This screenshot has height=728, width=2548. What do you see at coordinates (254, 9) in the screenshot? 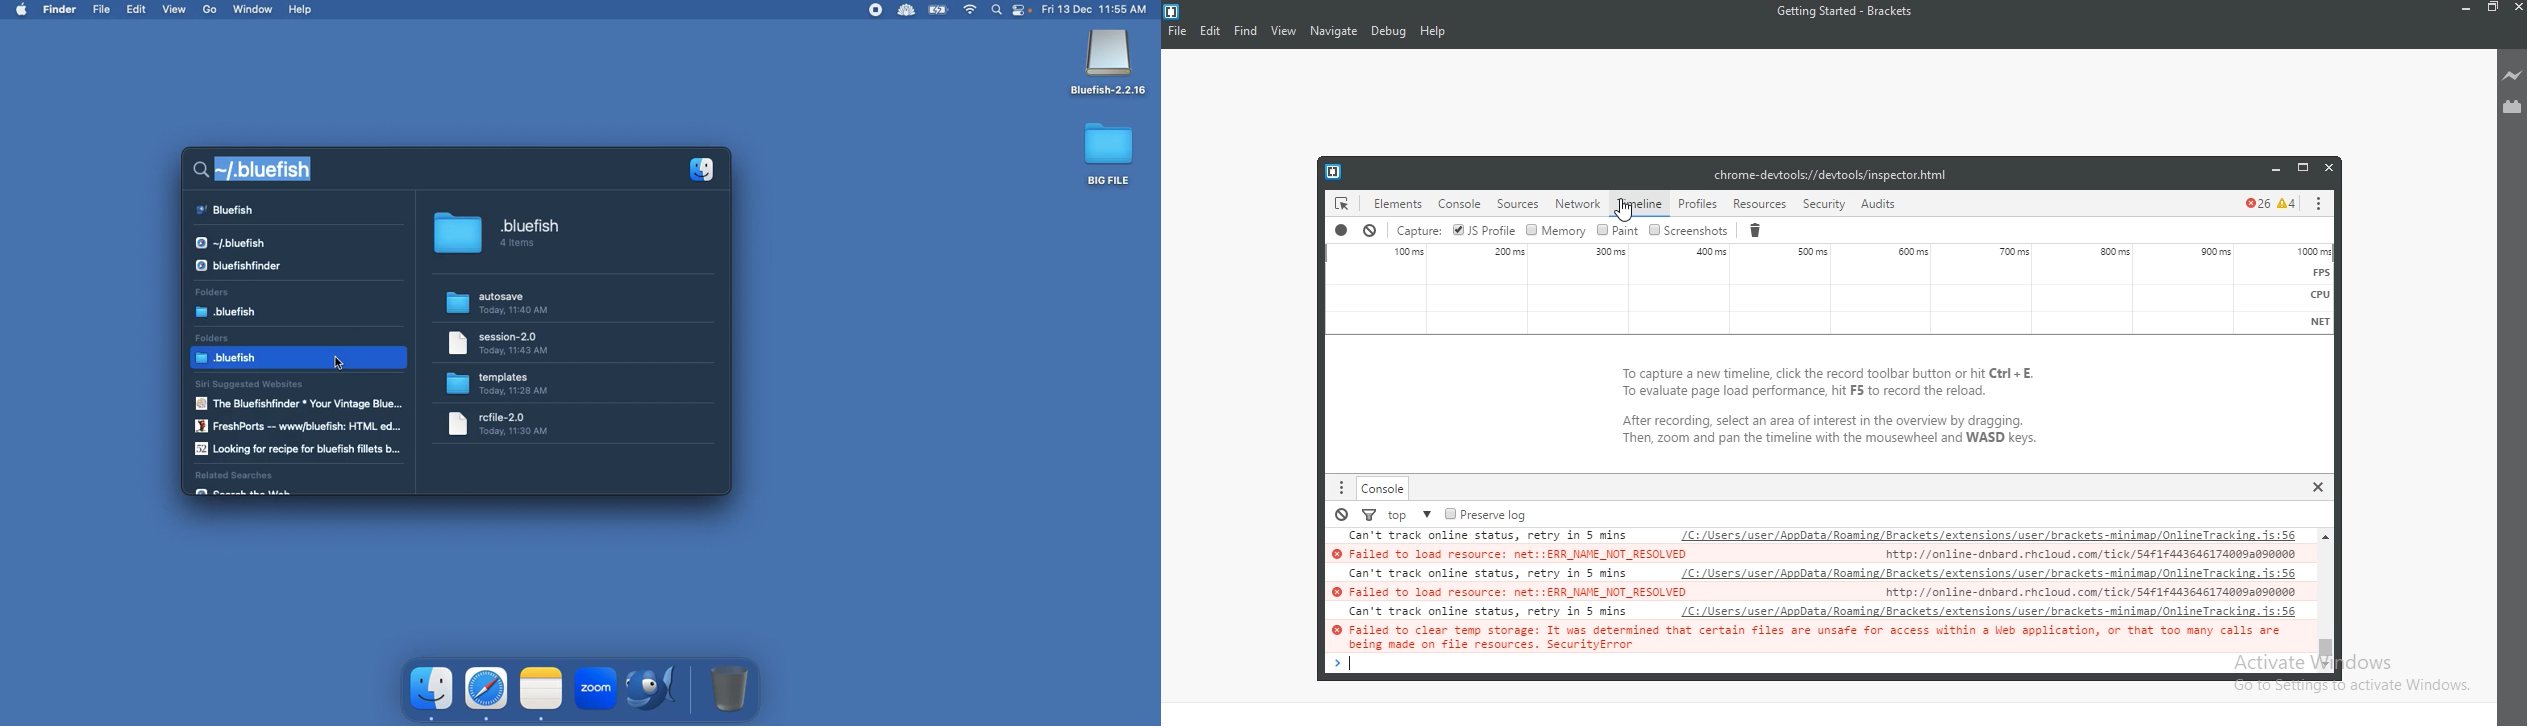
I see `Window` at bounding box center [254, 9].